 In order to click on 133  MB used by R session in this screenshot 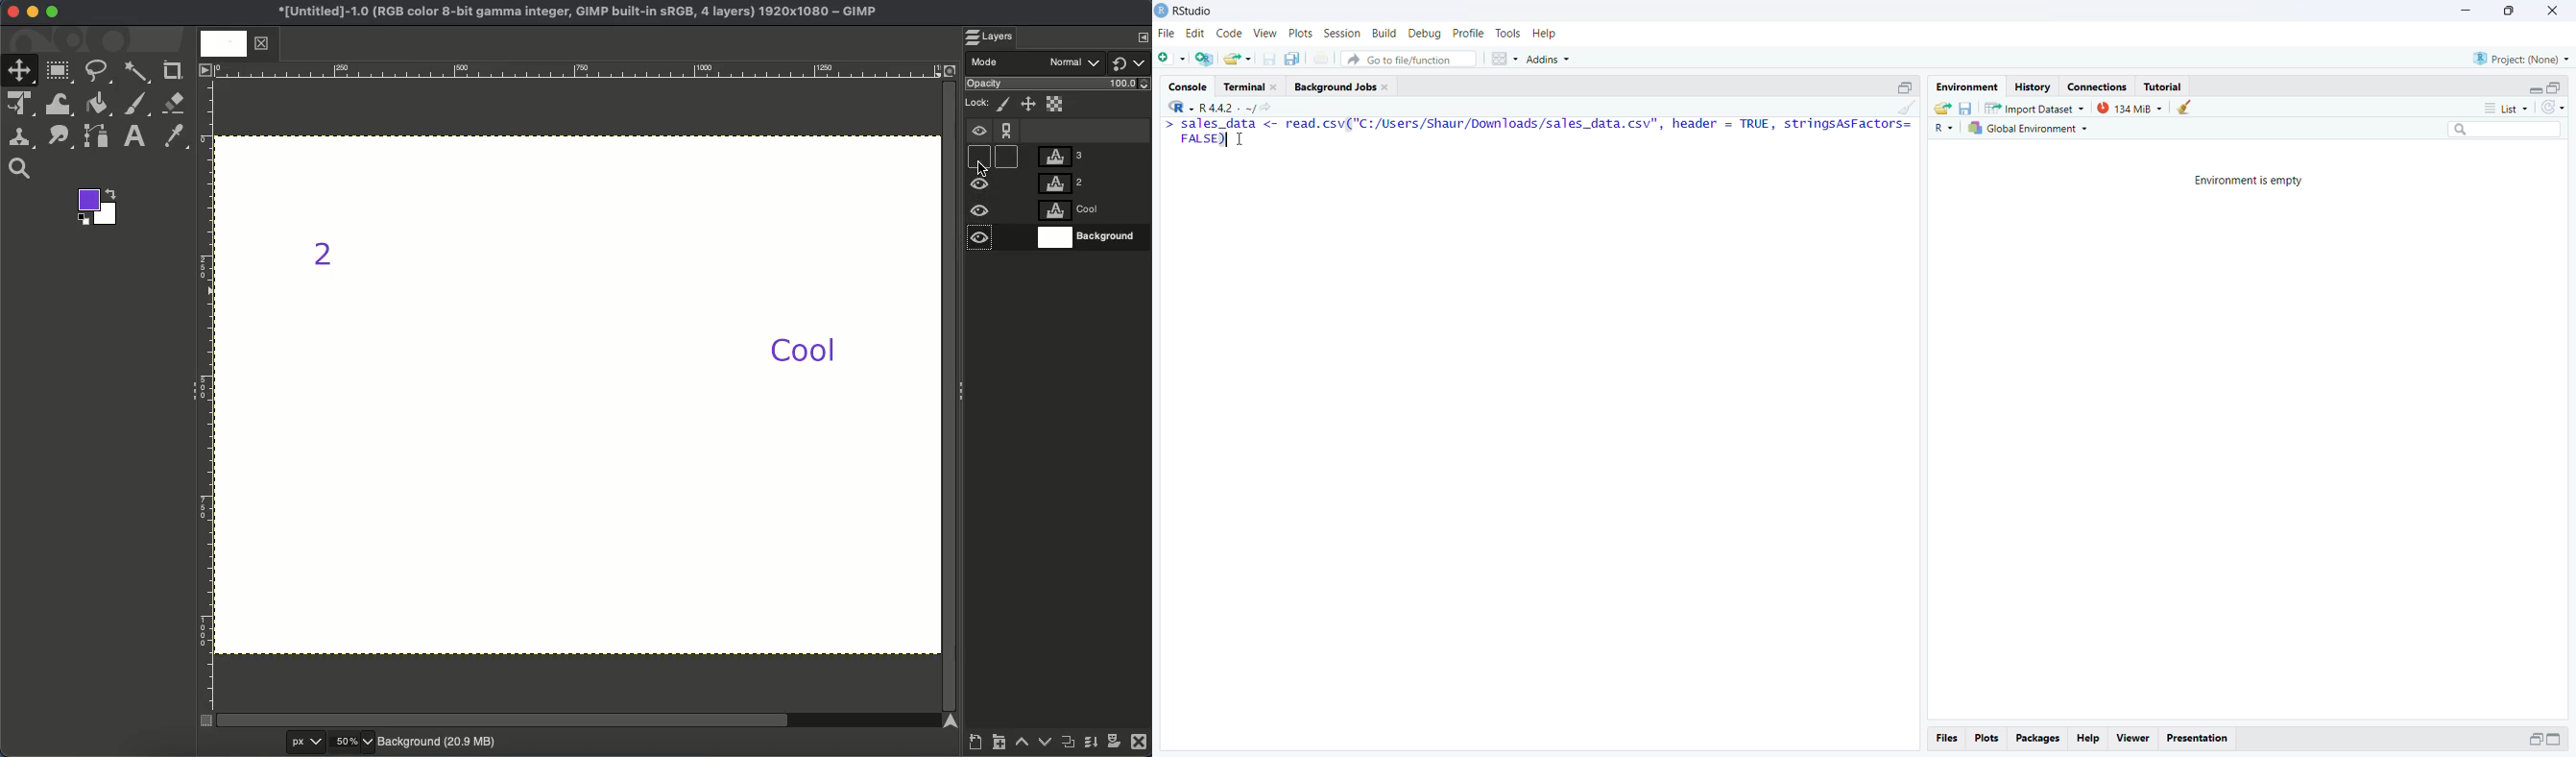, I will do `click(2131, 111)`.